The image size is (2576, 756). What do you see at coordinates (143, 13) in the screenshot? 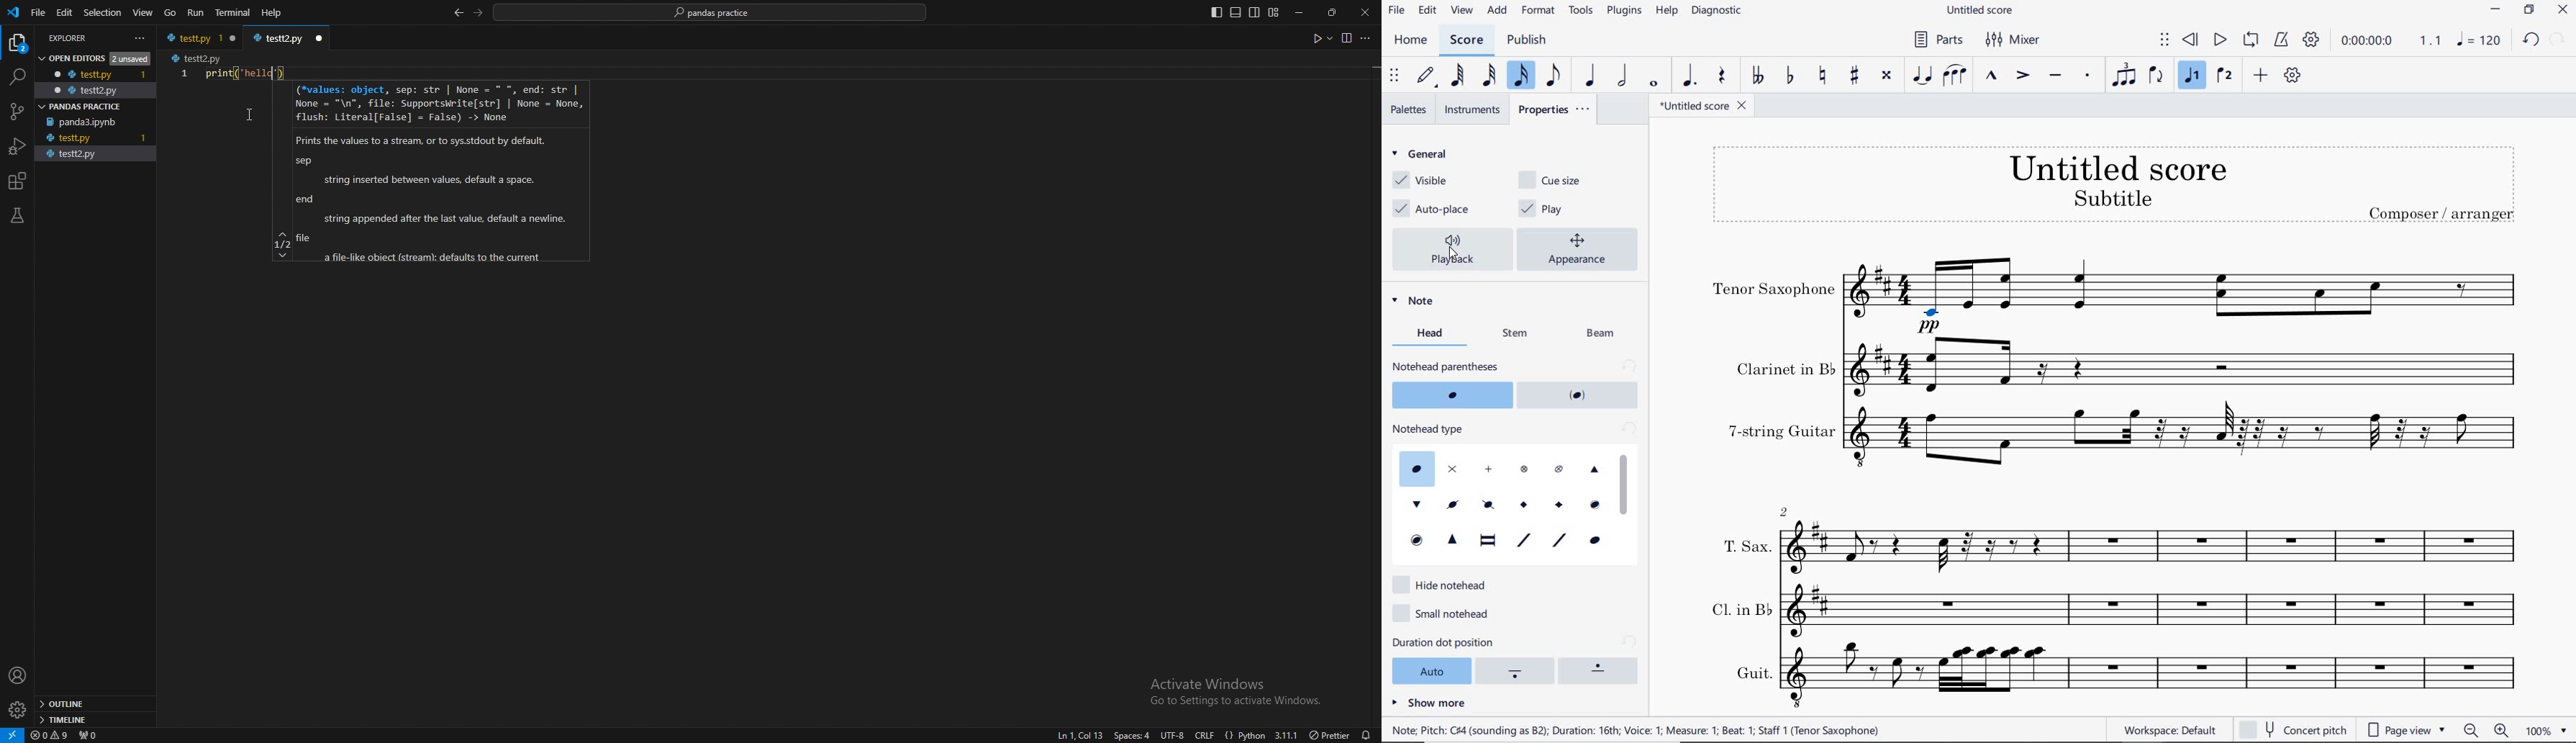
I see `view` at bounding box center [143, 13].